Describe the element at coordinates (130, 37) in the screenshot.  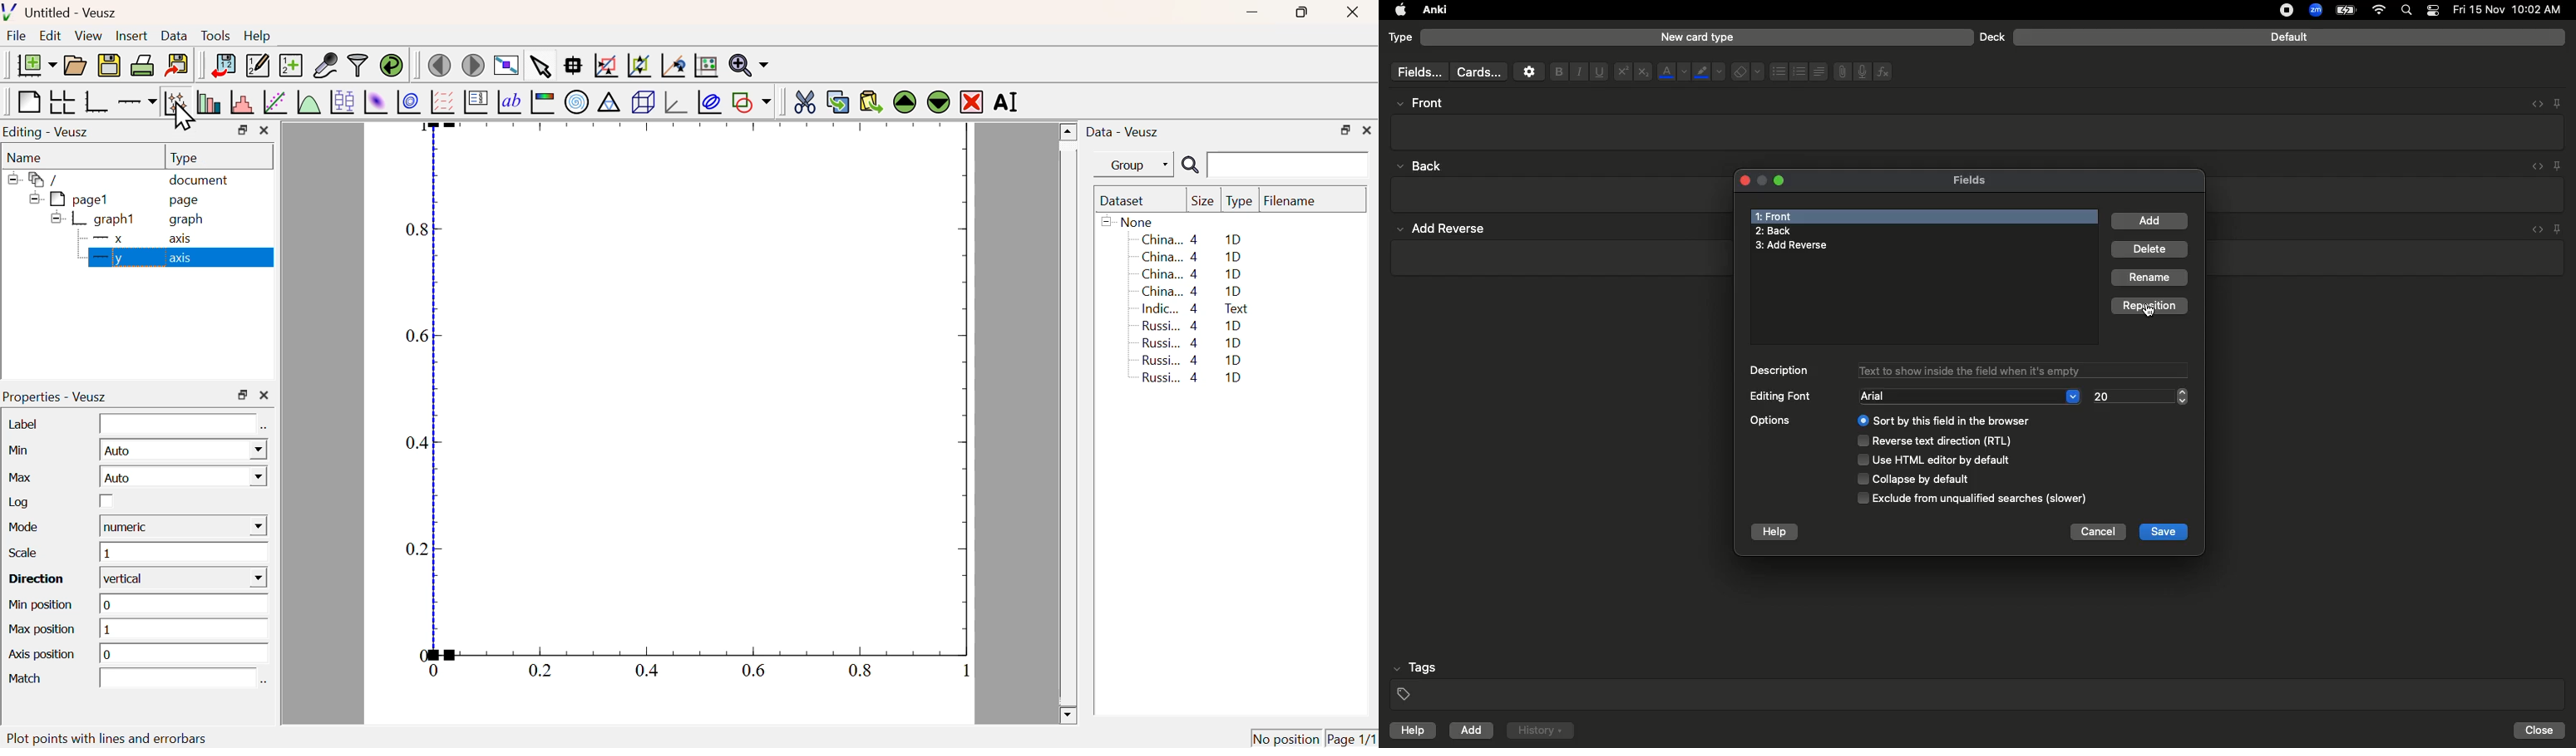
I see `Insert` at that location.